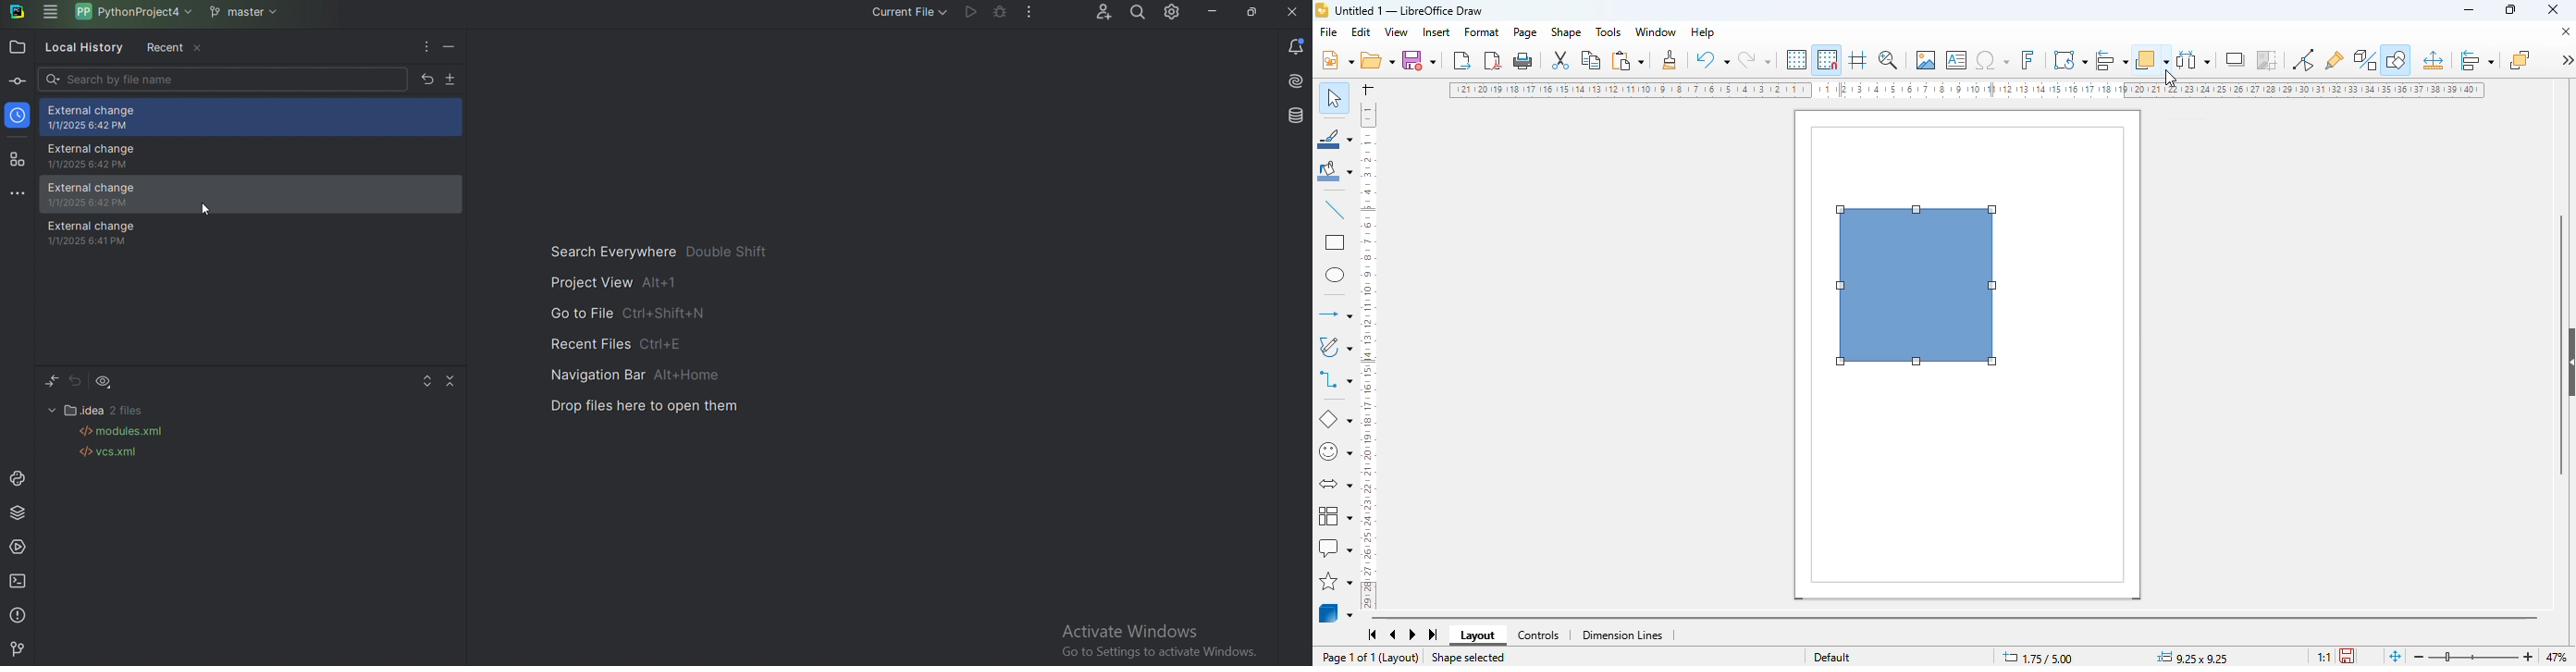 The image size is (2576, 672). Describe the element at coordinates (2335, 60) in the screenshot. I see `show gluepoint functions` at that location.